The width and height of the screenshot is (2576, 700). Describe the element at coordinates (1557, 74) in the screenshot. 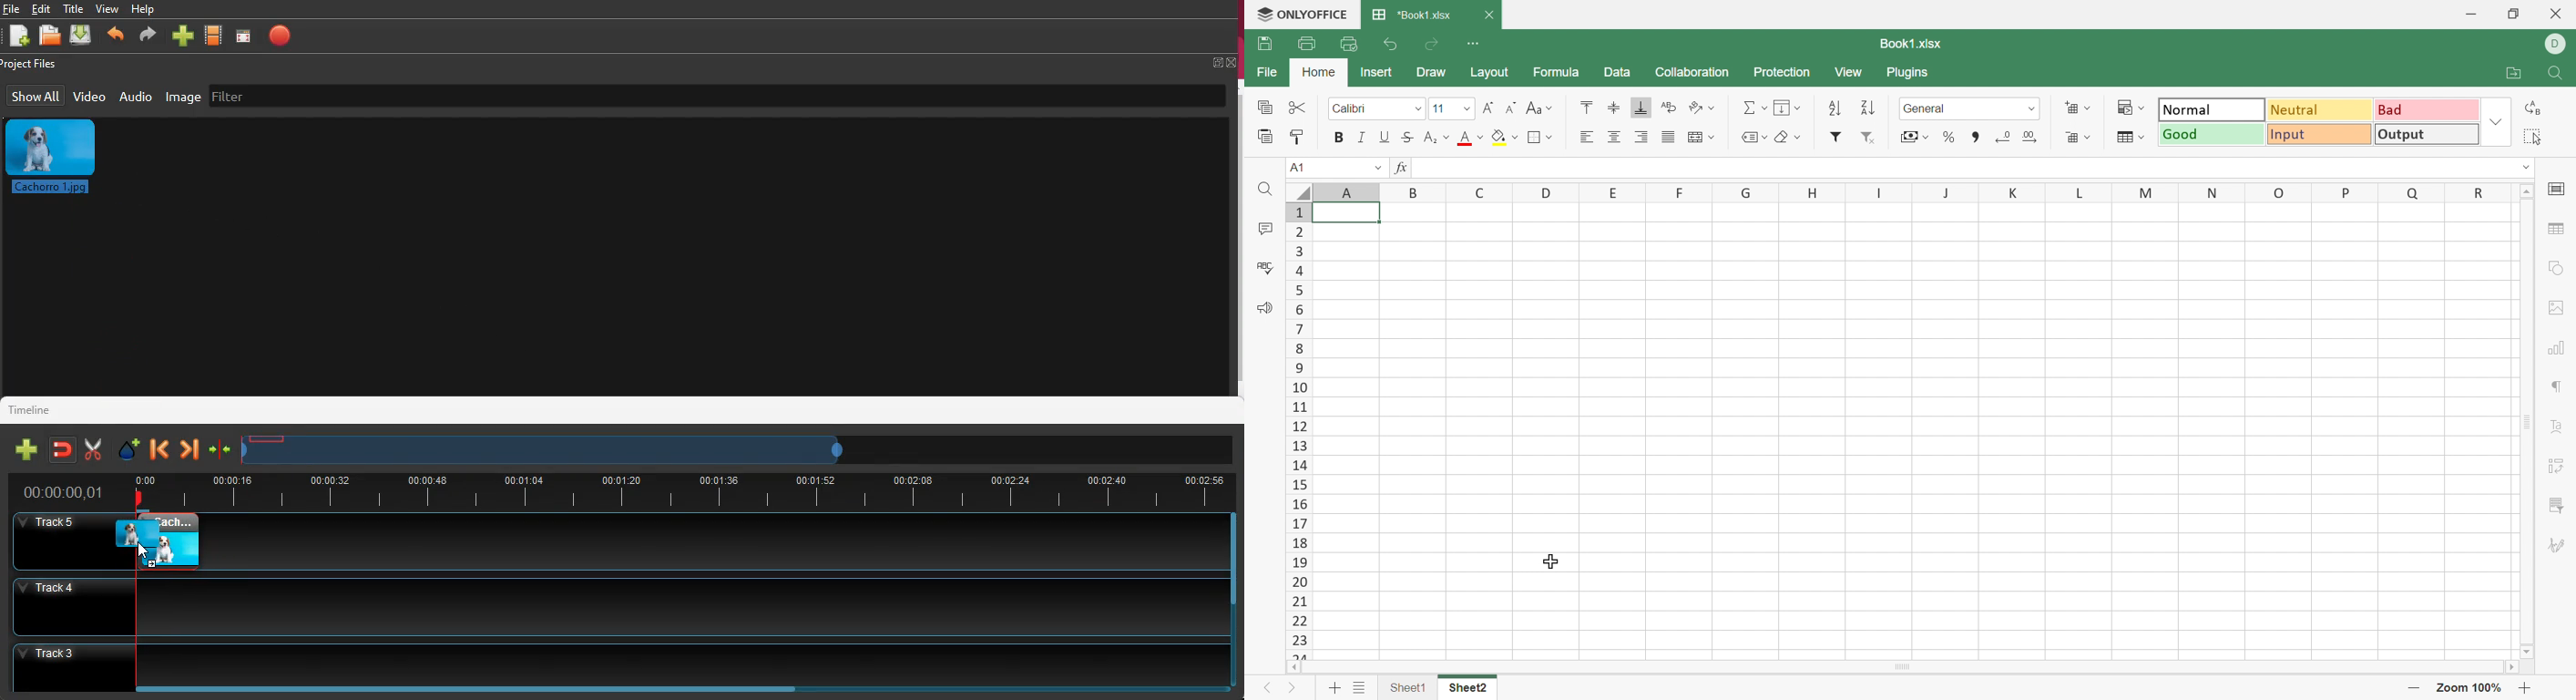

I see `Formula` at that location.